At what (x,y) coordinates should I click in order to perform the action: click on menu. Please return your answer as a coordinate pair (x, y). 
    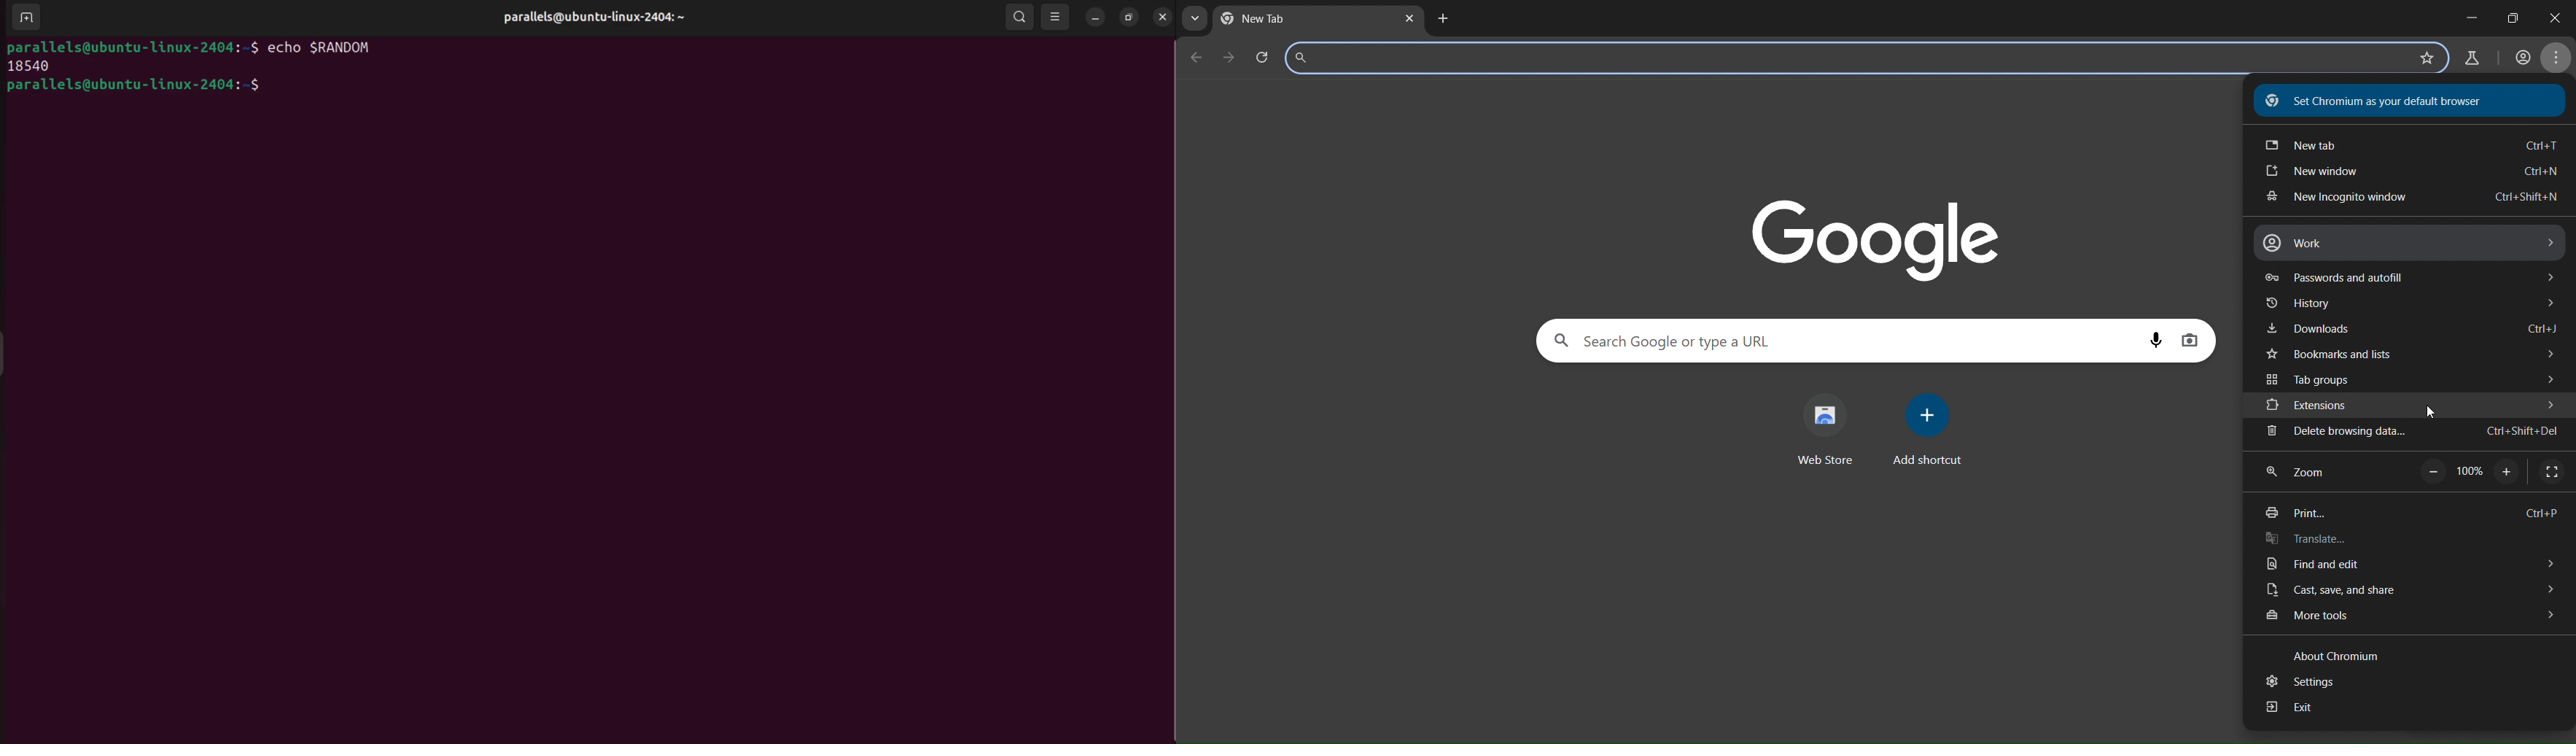
    Looking at the image, I should click on (2555, 58).